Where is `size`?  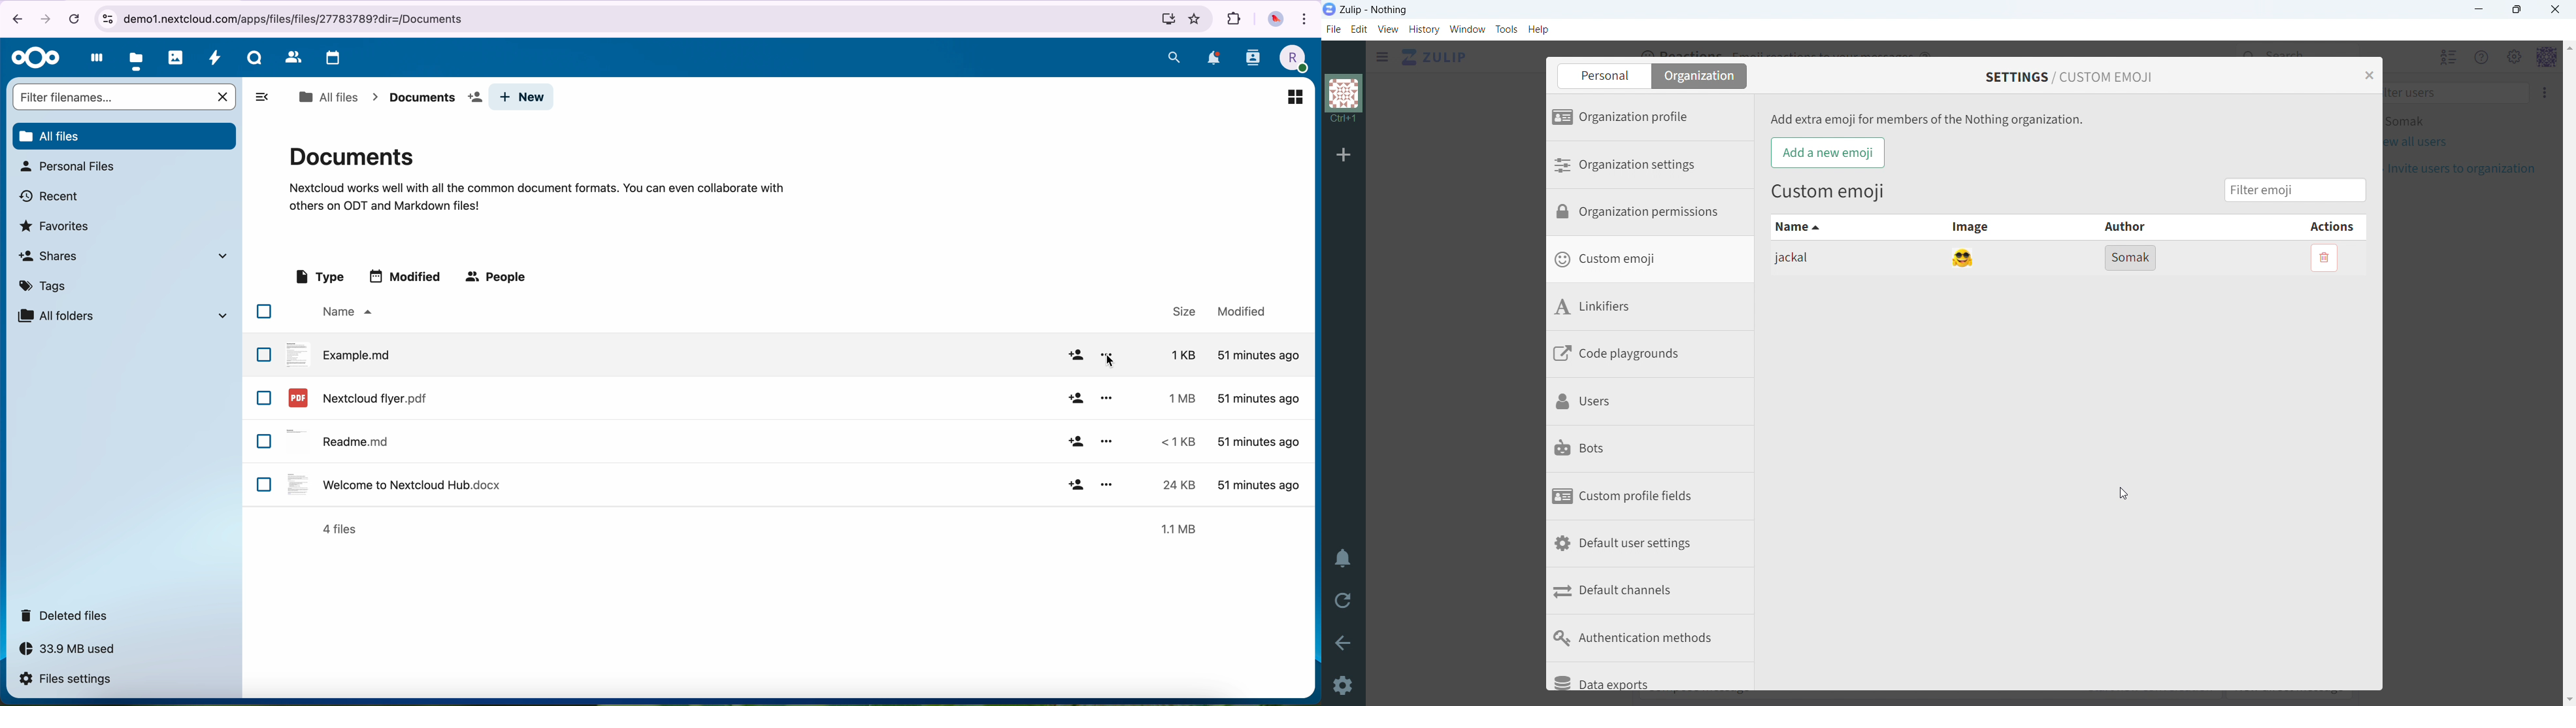 size is located at coordinates (1179, 485).